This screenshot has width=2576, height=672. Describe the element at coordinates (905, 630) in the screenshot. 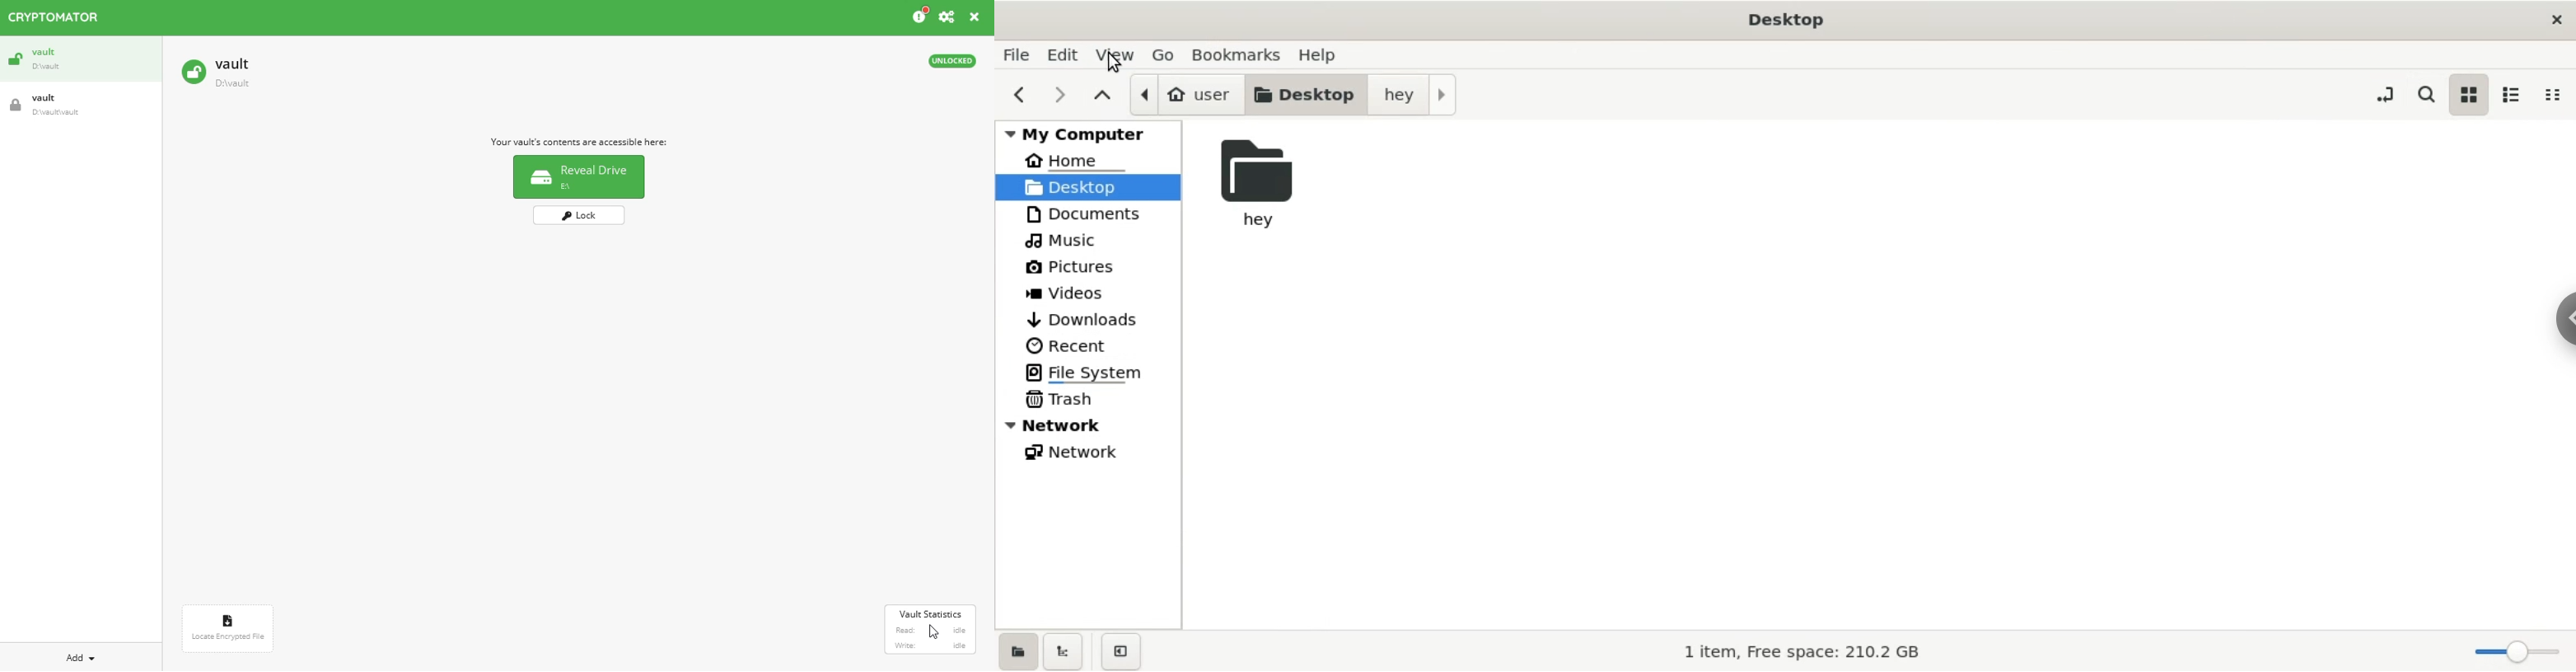

I see `read` at that location.